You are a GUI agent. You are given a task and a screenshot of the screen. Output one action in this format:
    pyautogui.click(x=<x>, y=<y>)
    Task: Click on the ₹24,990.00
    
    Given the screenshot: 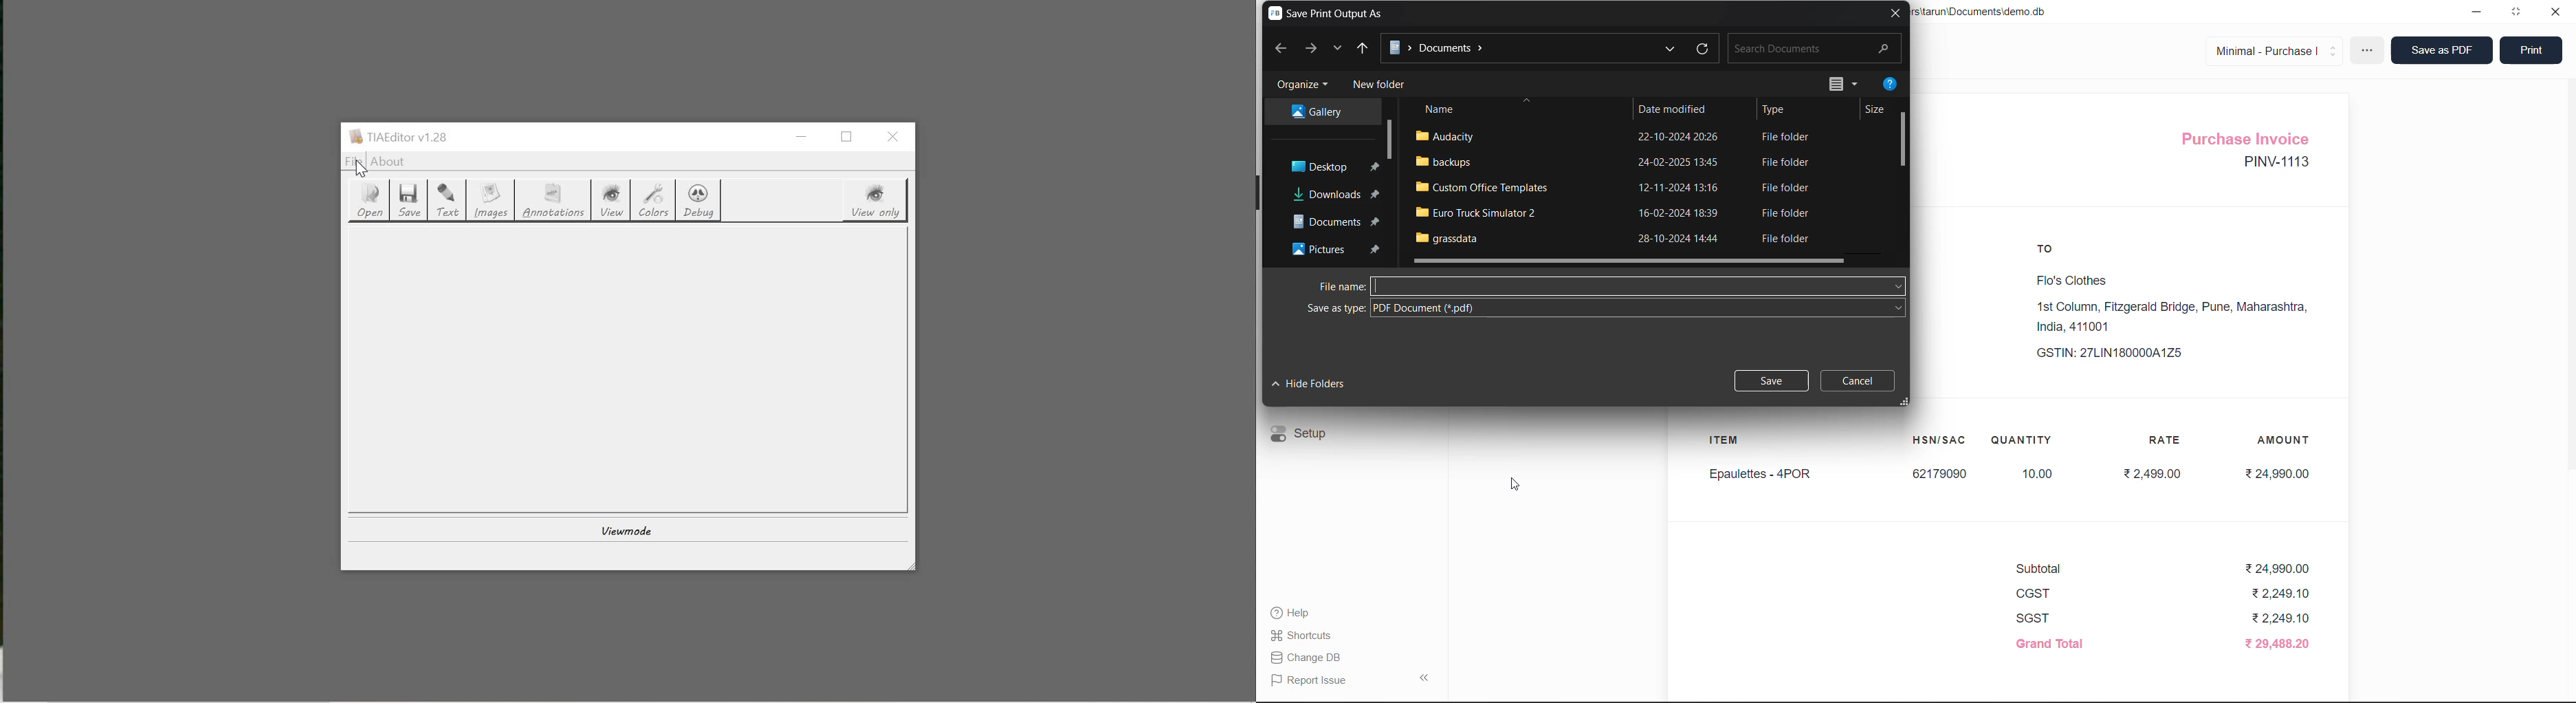 What is the action you would take?
    pyautogui.click(x=2283, y=475)
    